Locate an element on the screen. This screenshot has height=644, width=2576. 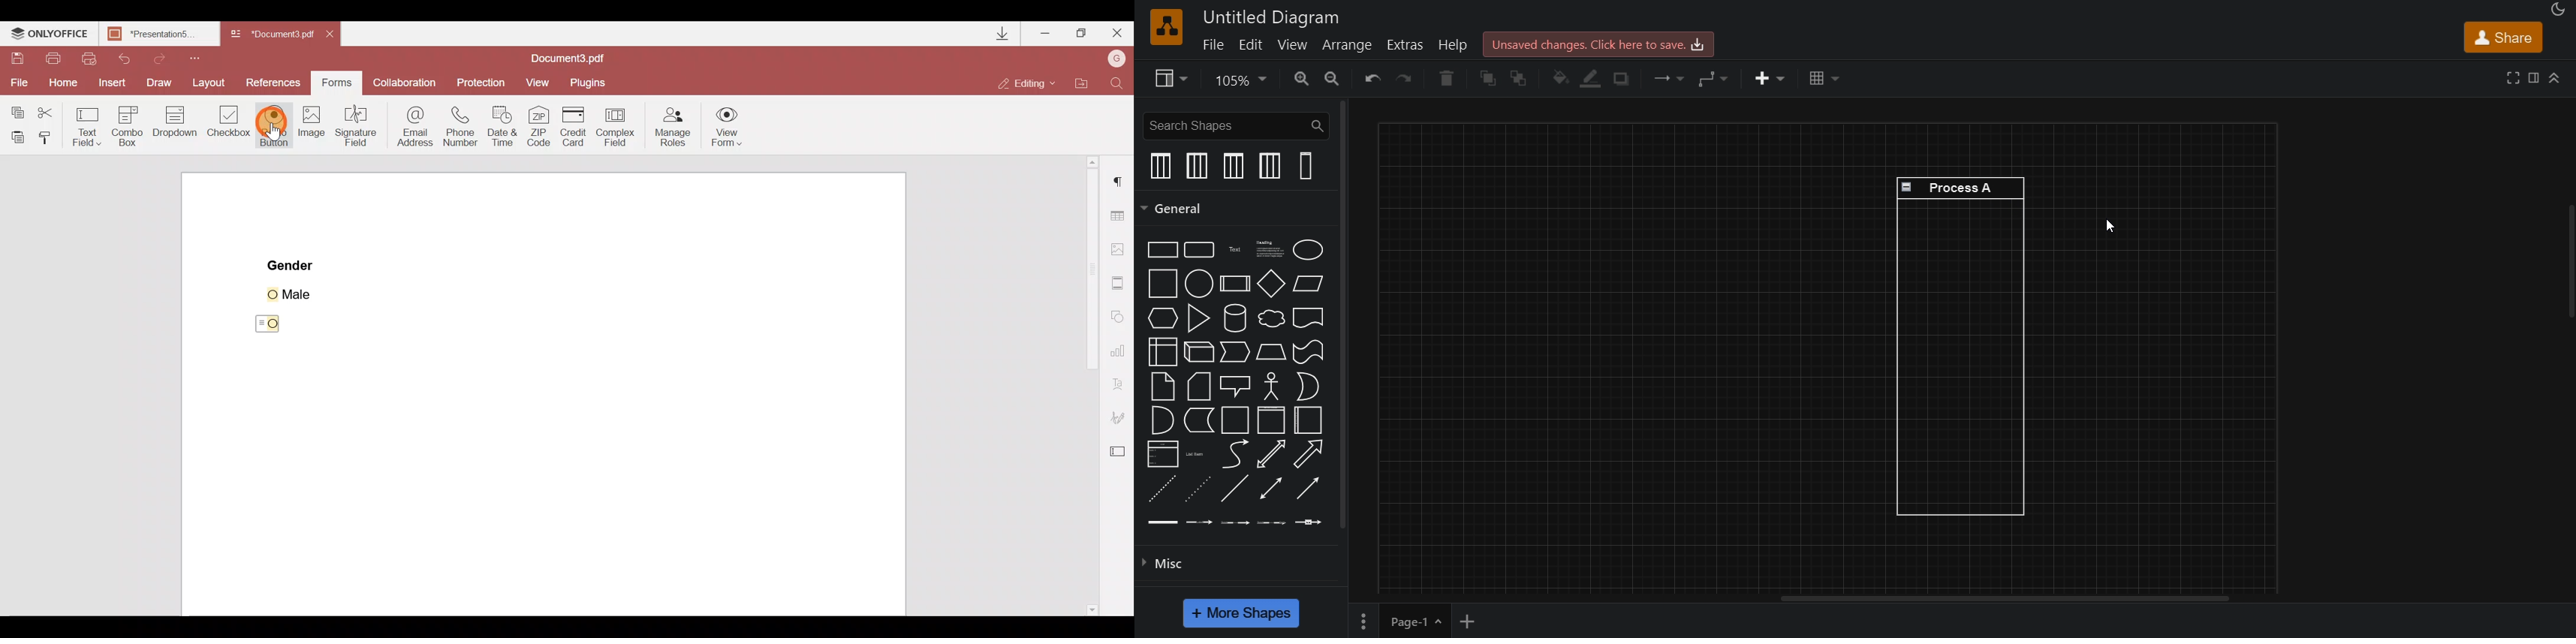
ZIP code is located at coordinates (539, 126).